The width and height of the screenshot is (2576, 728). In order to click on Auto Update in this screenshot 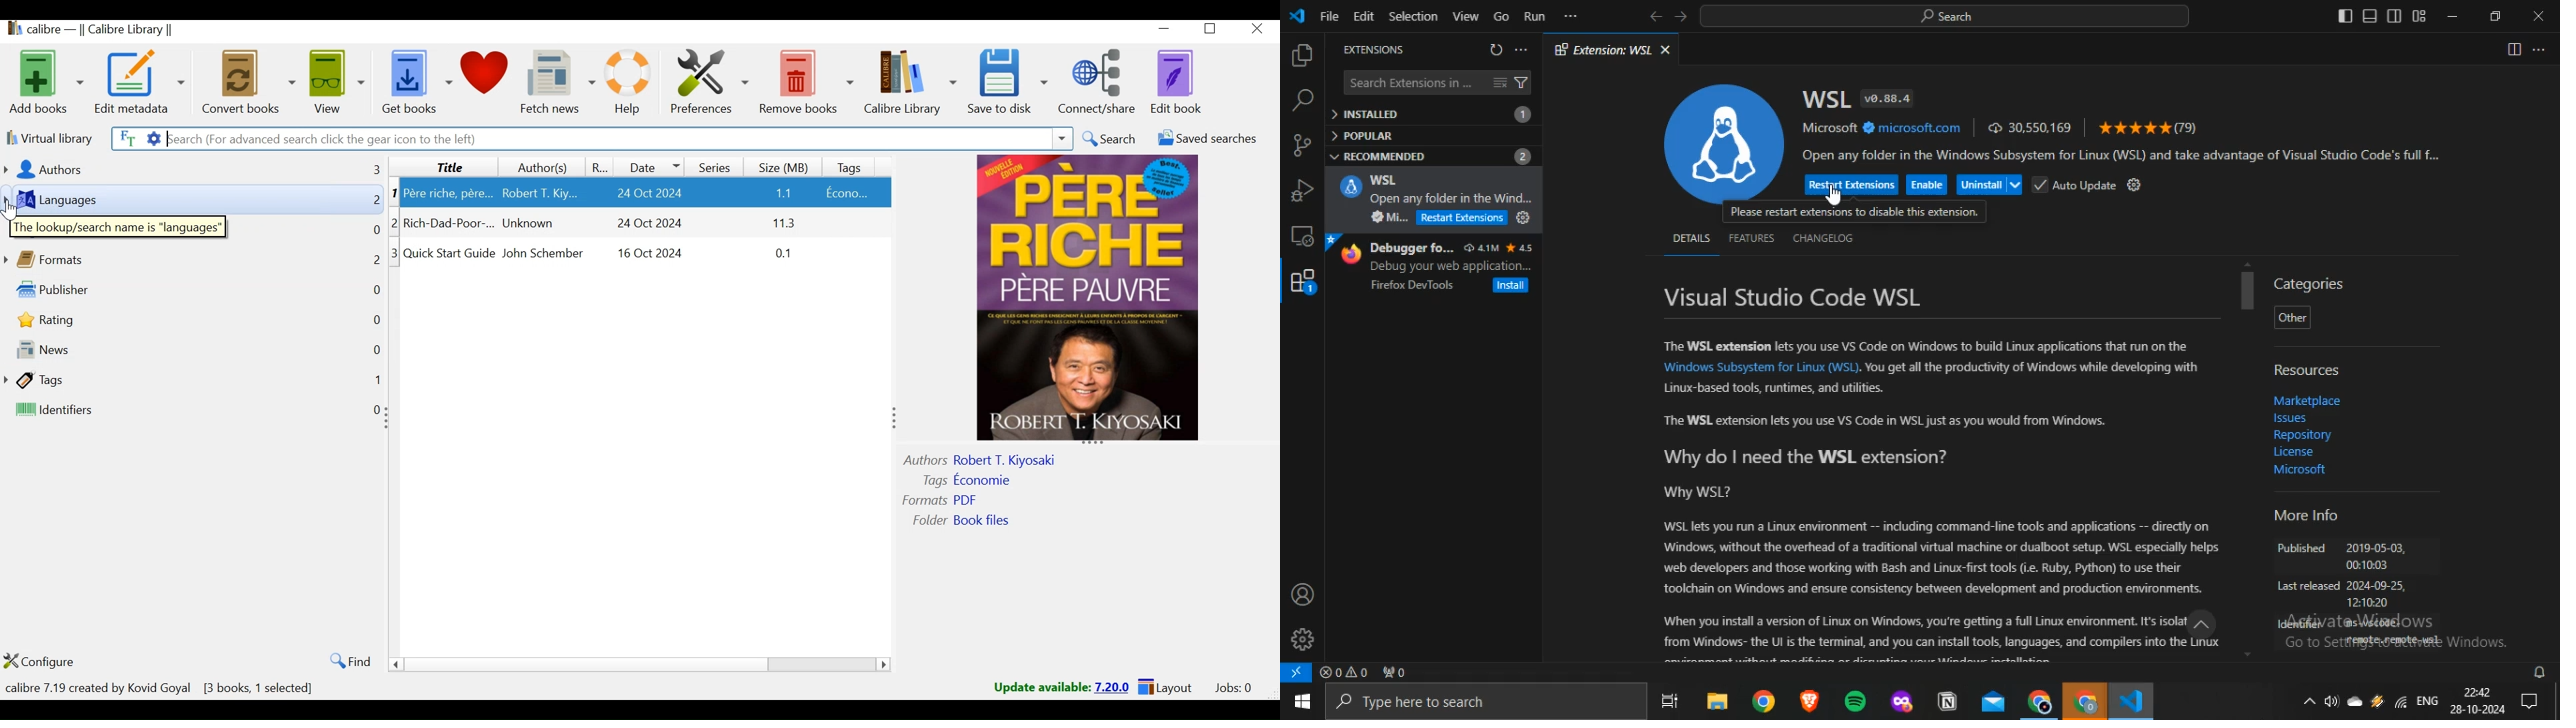, I will do `click(2075, 185)`.